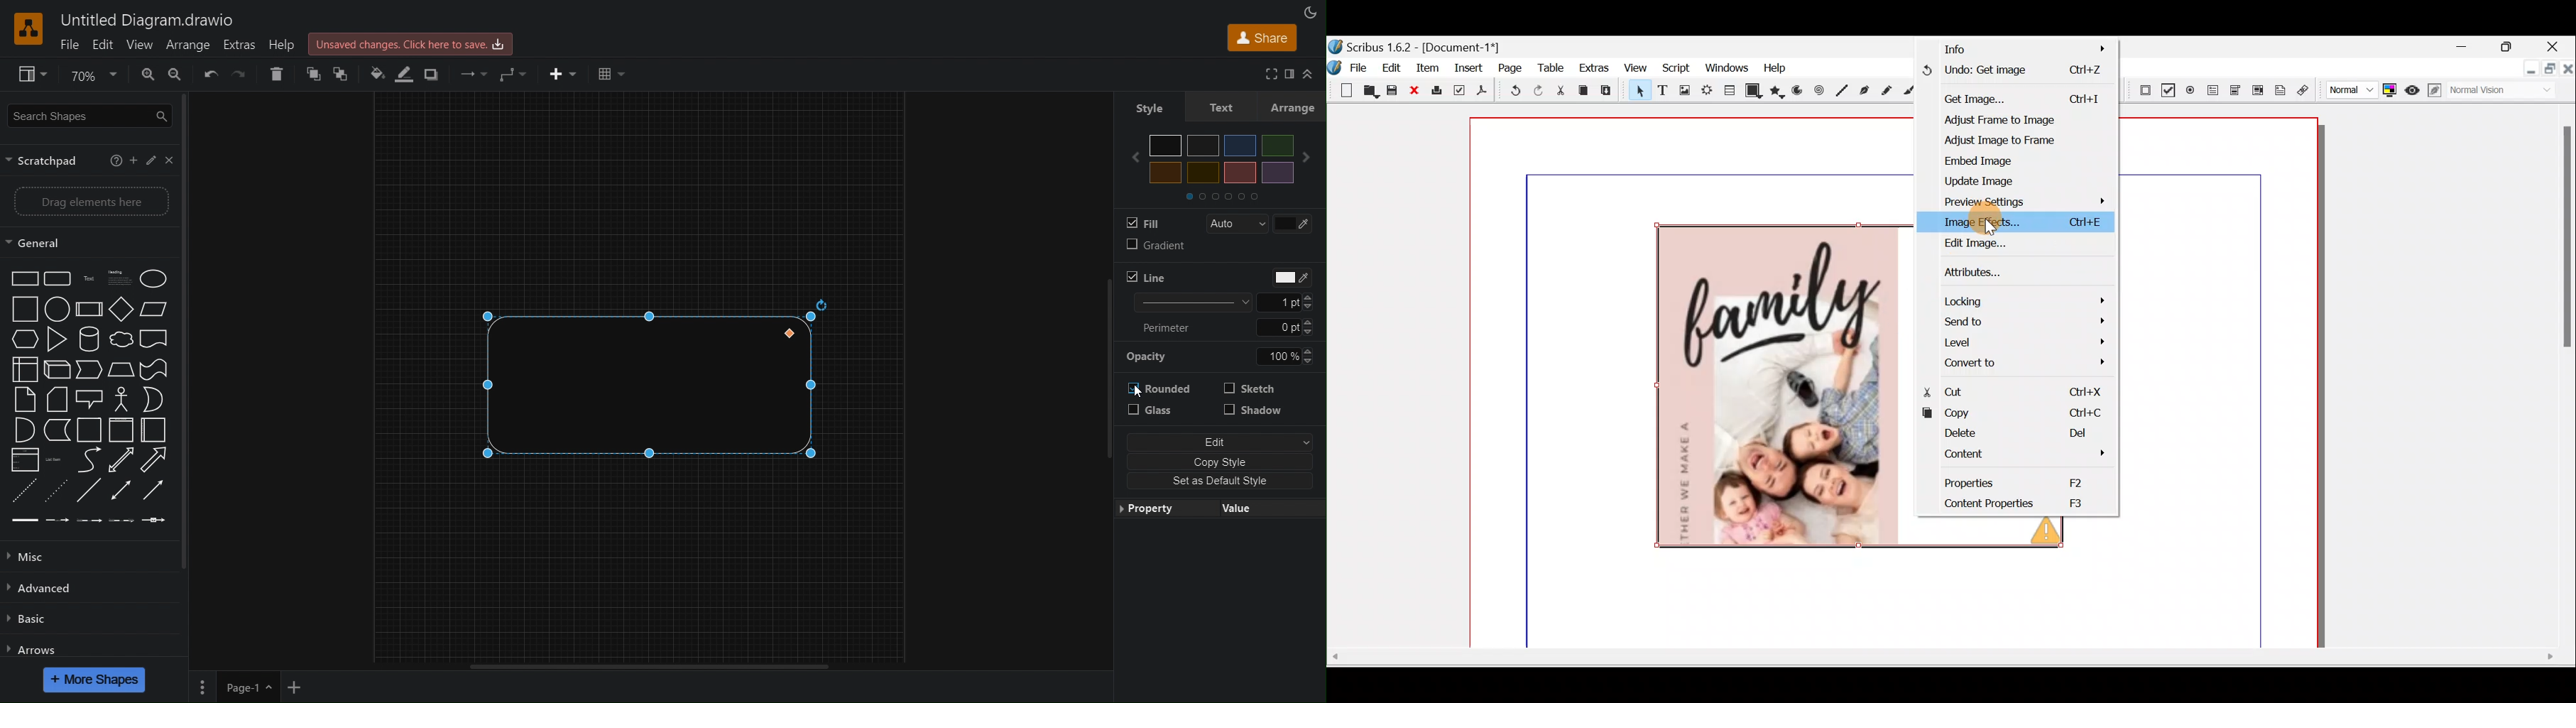 The height and width of the screenshot is (728, 2576). Describe the element at coordinates (1394, 92) in the screenshot. I see `Save` at that location.